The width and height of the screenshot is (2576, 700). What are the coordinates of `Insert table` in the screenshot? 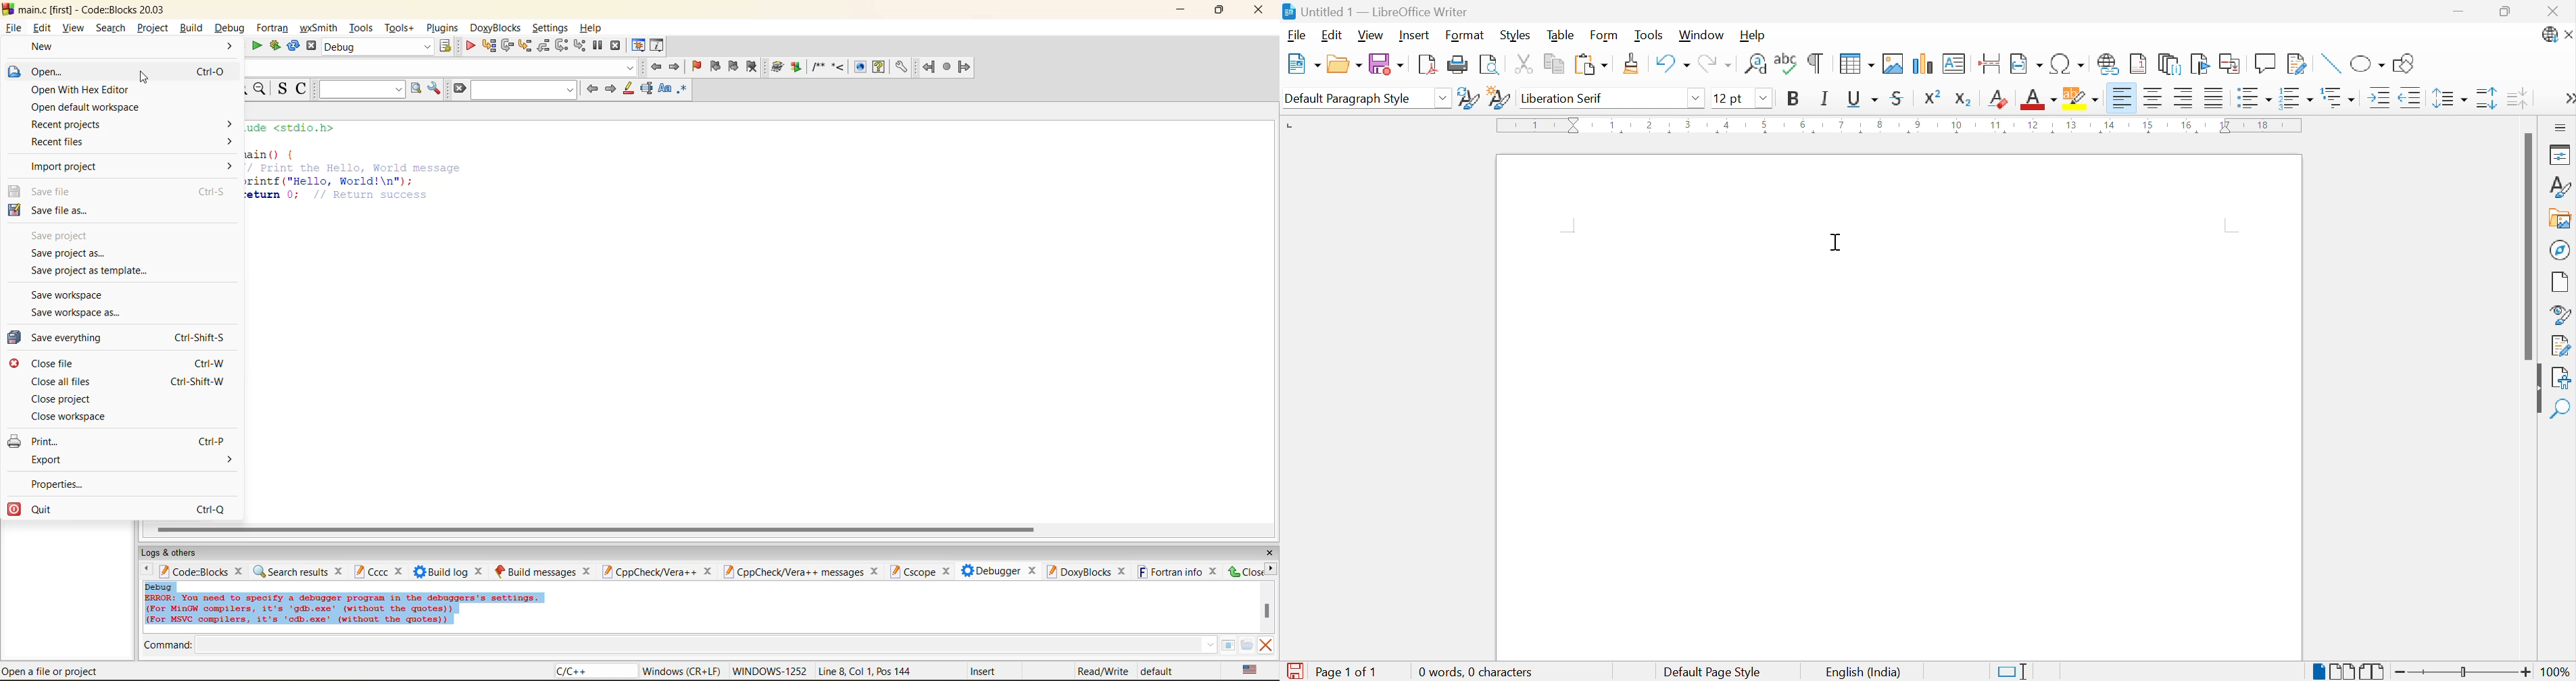 It's located at (1859, 62).